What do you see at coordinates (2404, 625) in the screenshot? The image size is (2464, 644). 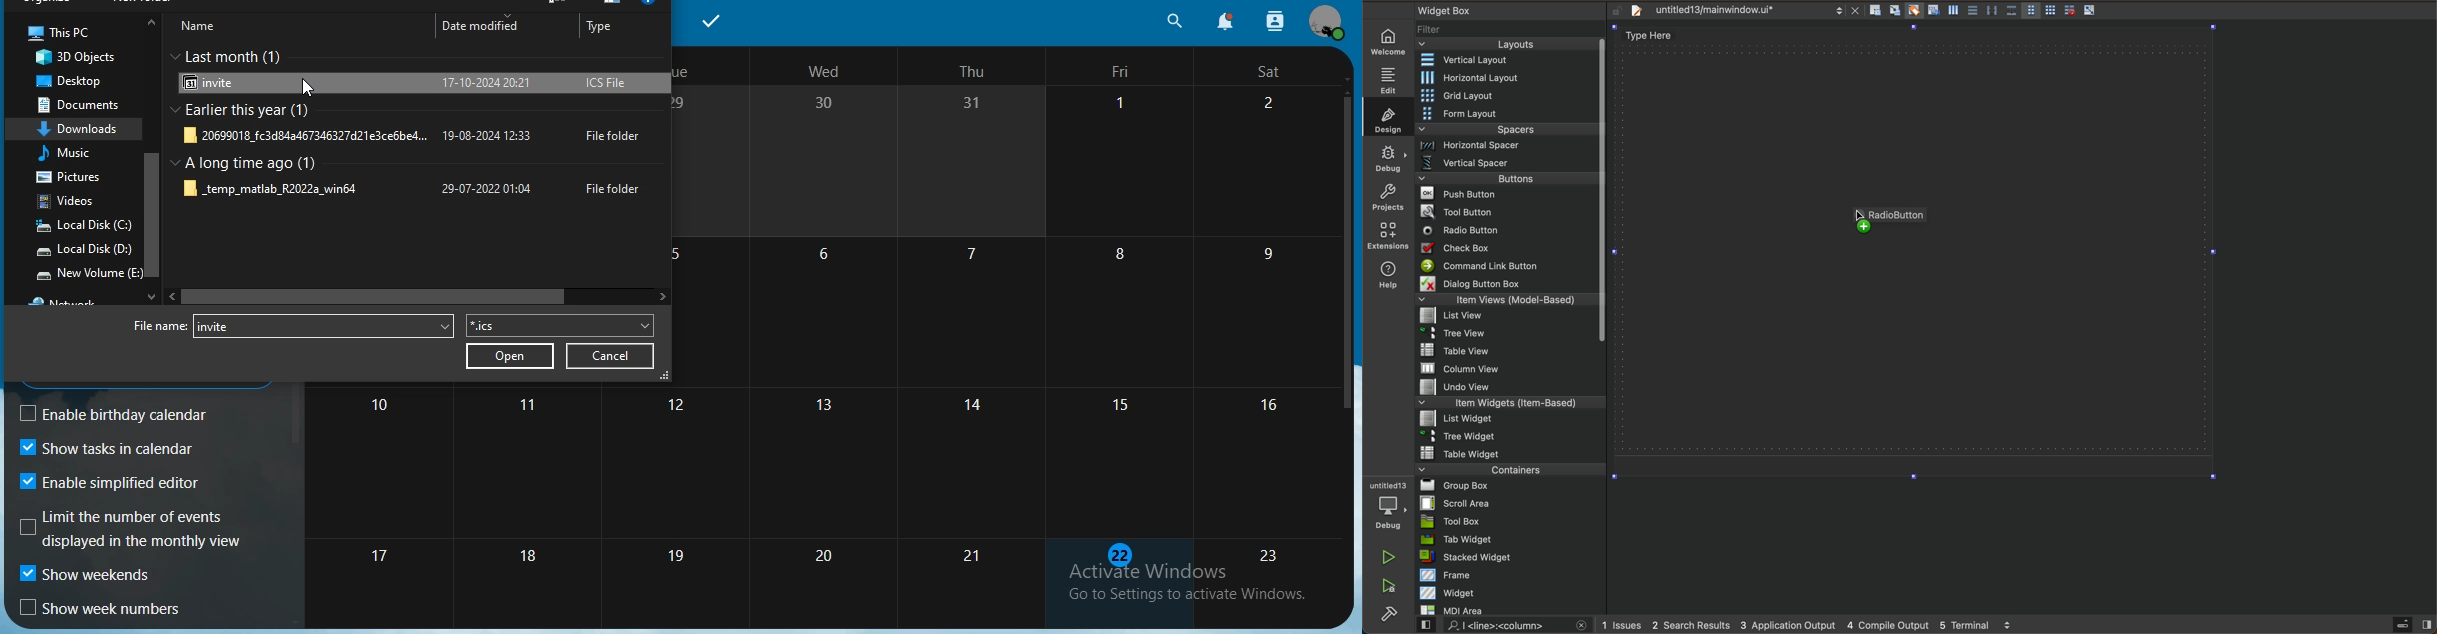 I see `sidebar ` at bounding box center [2404, 625].